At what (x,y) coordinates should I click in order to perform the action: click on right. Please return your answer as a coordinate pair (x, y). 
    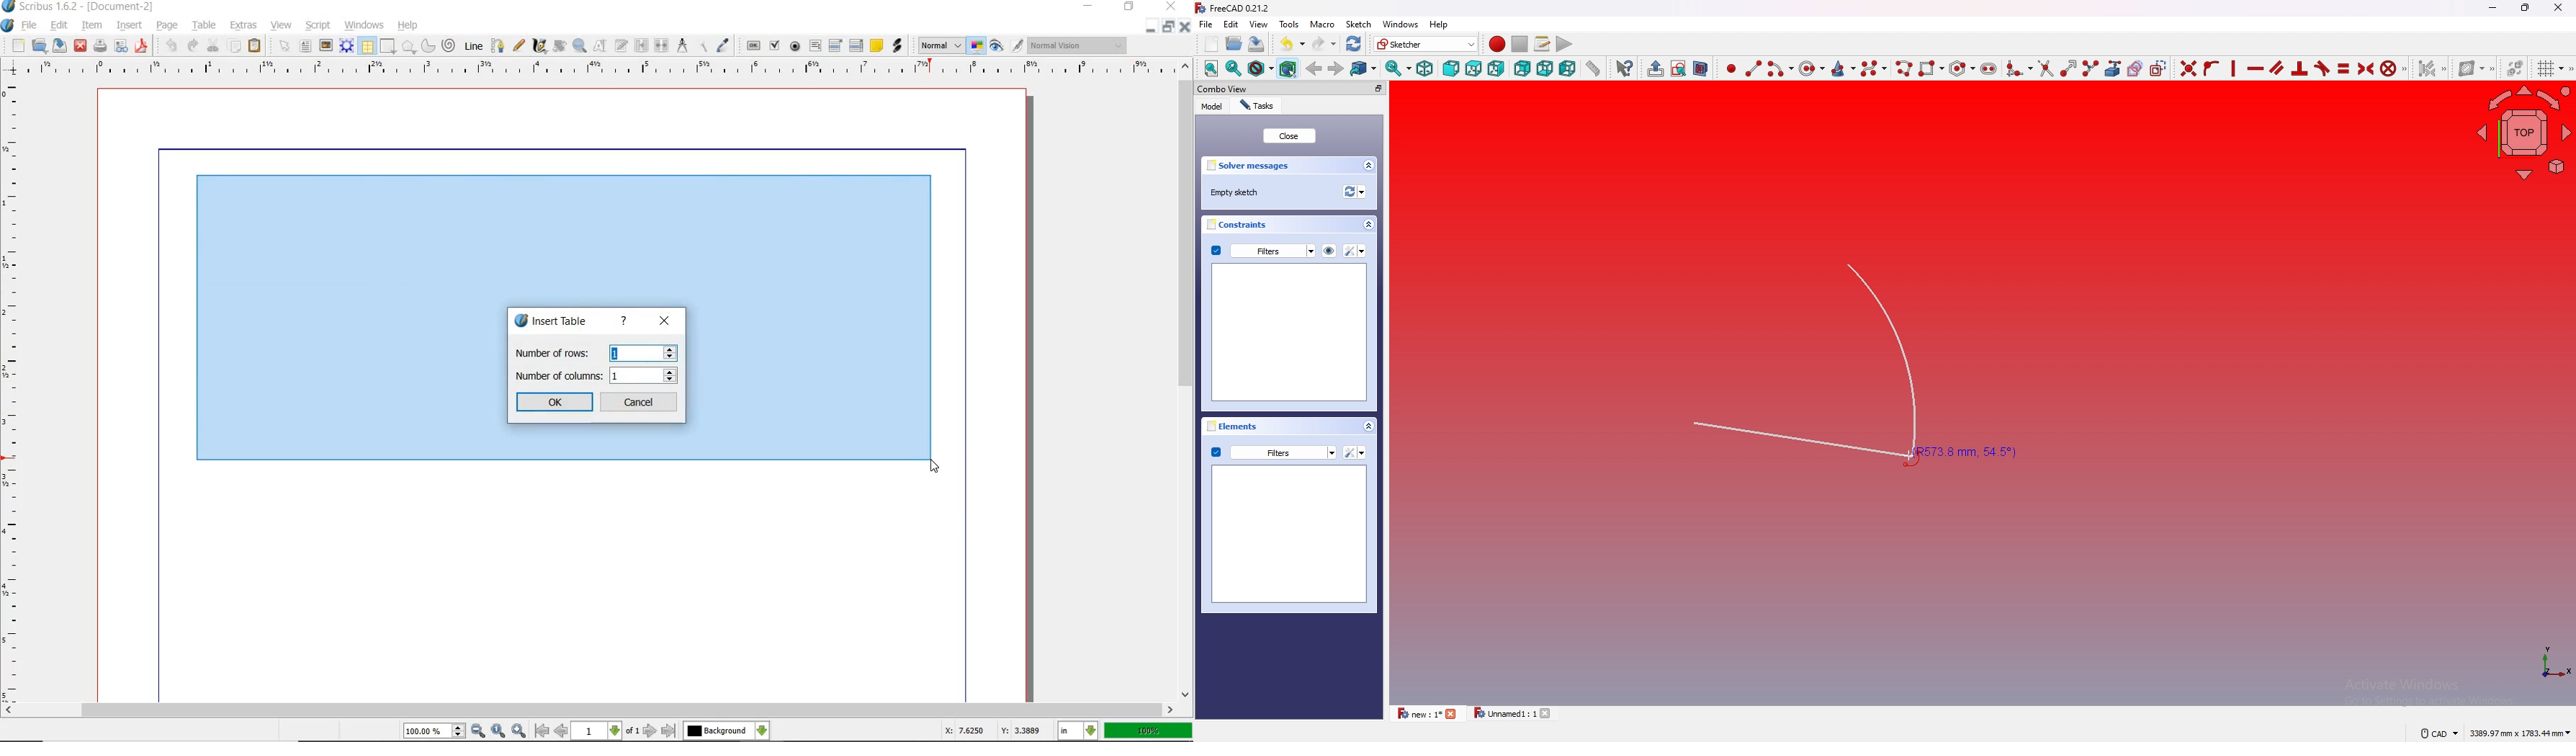
    Looking at the image, I should click on (1497, 68).